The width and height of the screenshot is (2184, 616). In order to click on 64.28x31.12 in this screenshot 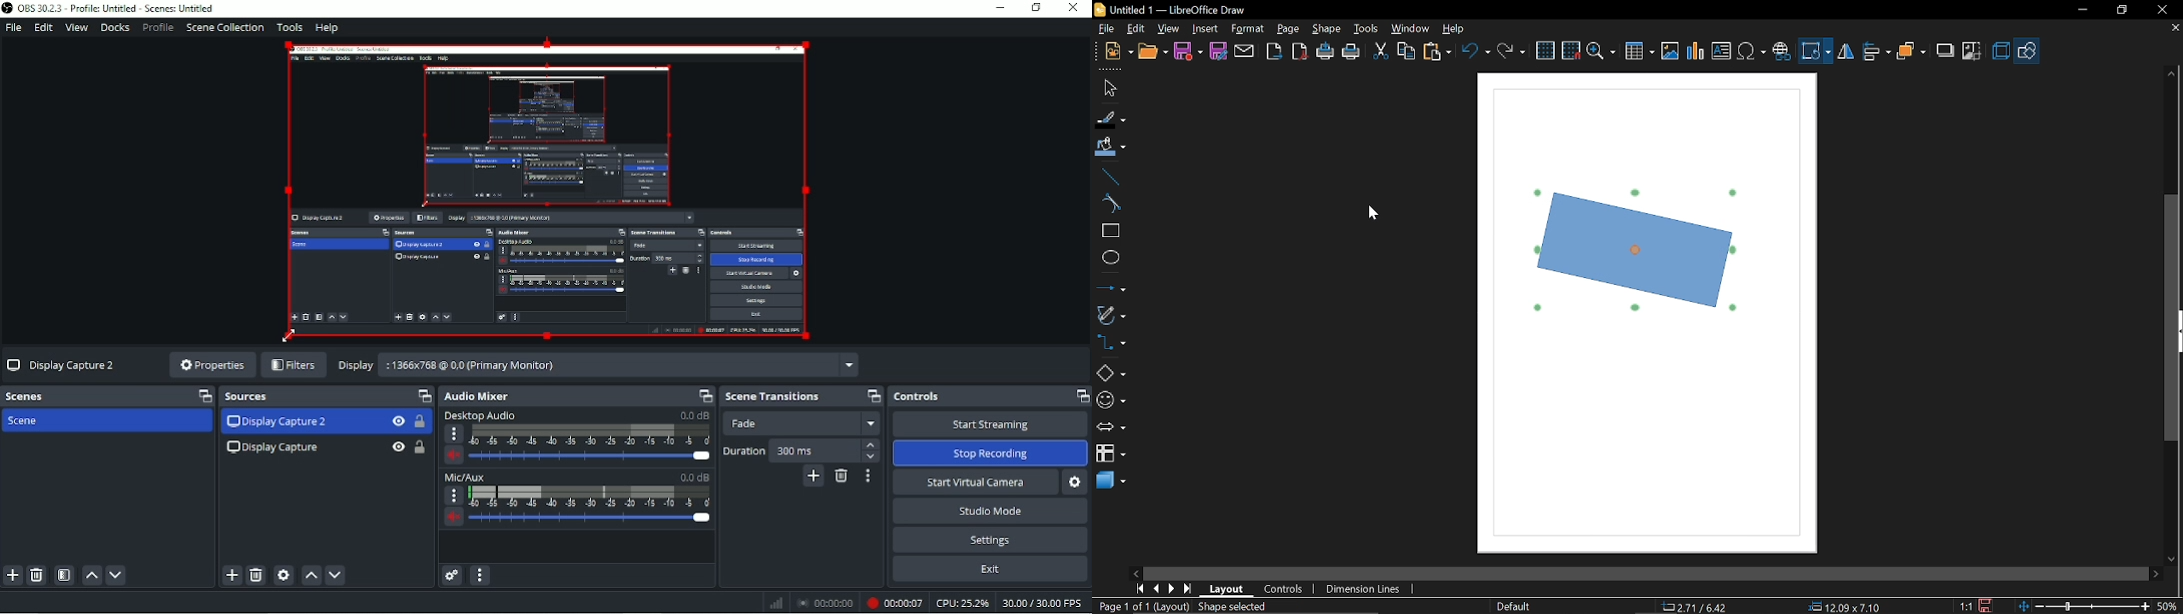, I will do `click(1849, 606)`.